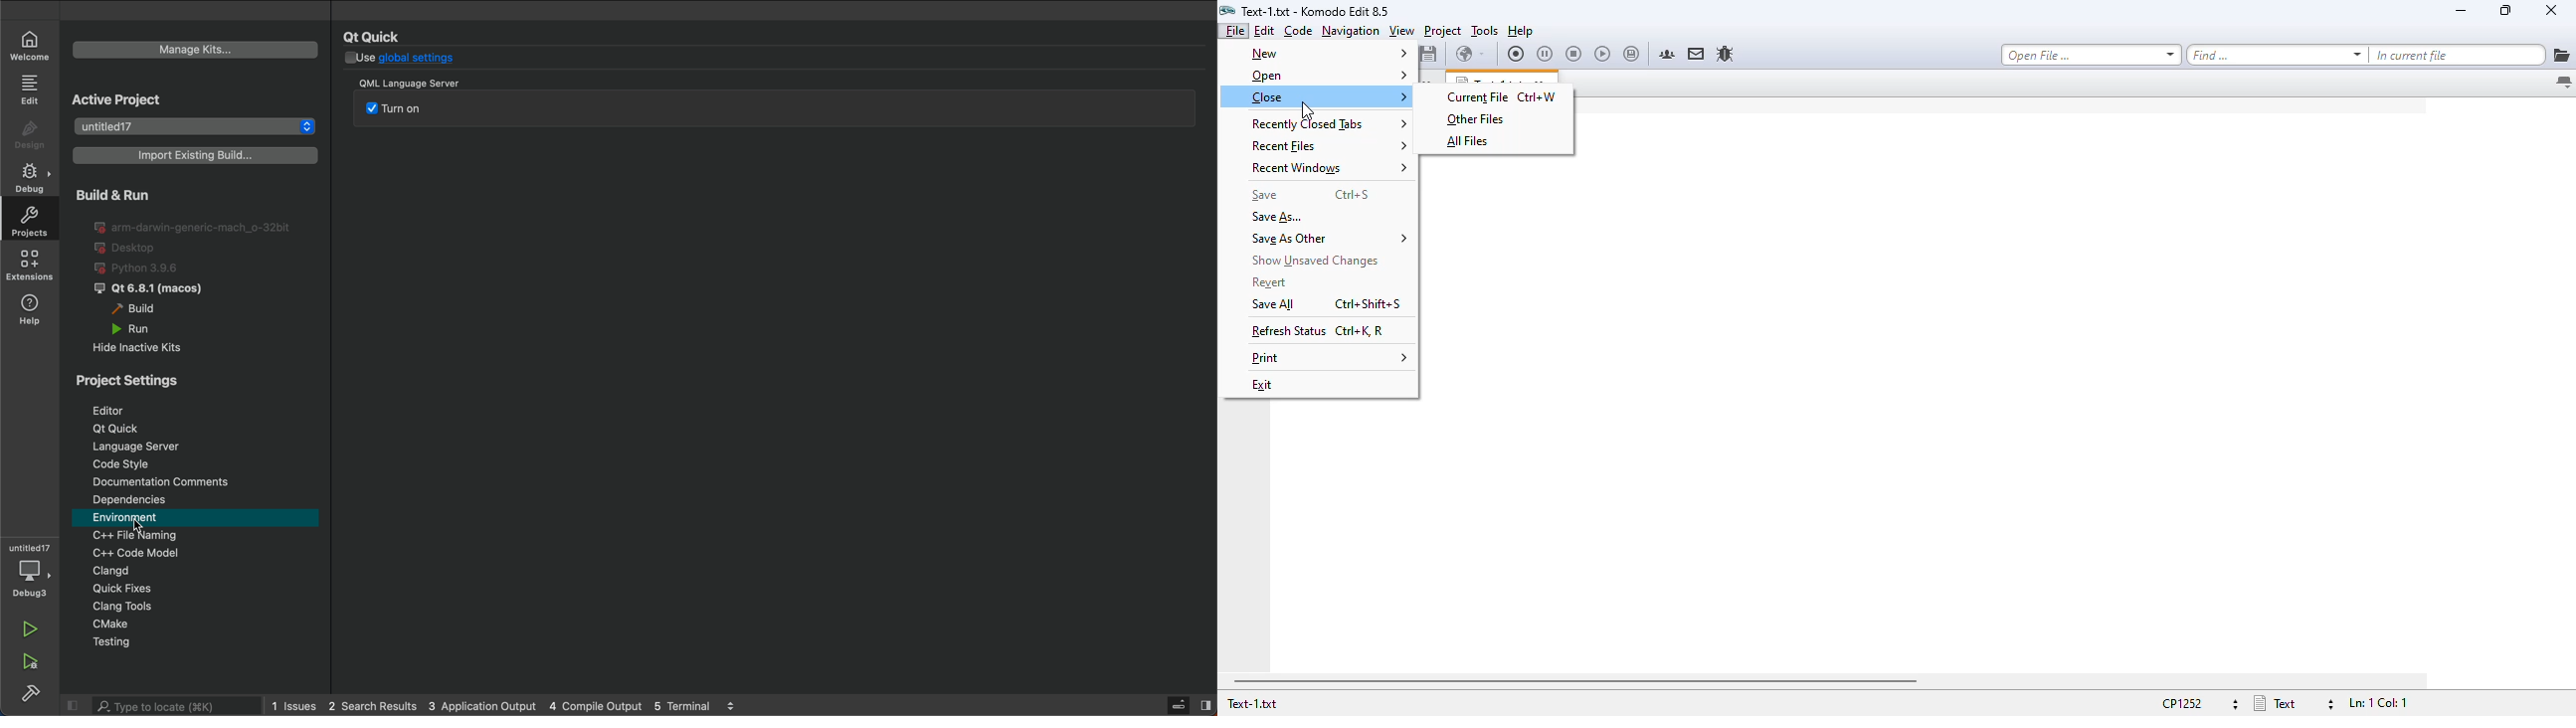 The width and height of the screenshot is (2576, 728). I want to click on save last macro to toolbox, so click(1632, 55).